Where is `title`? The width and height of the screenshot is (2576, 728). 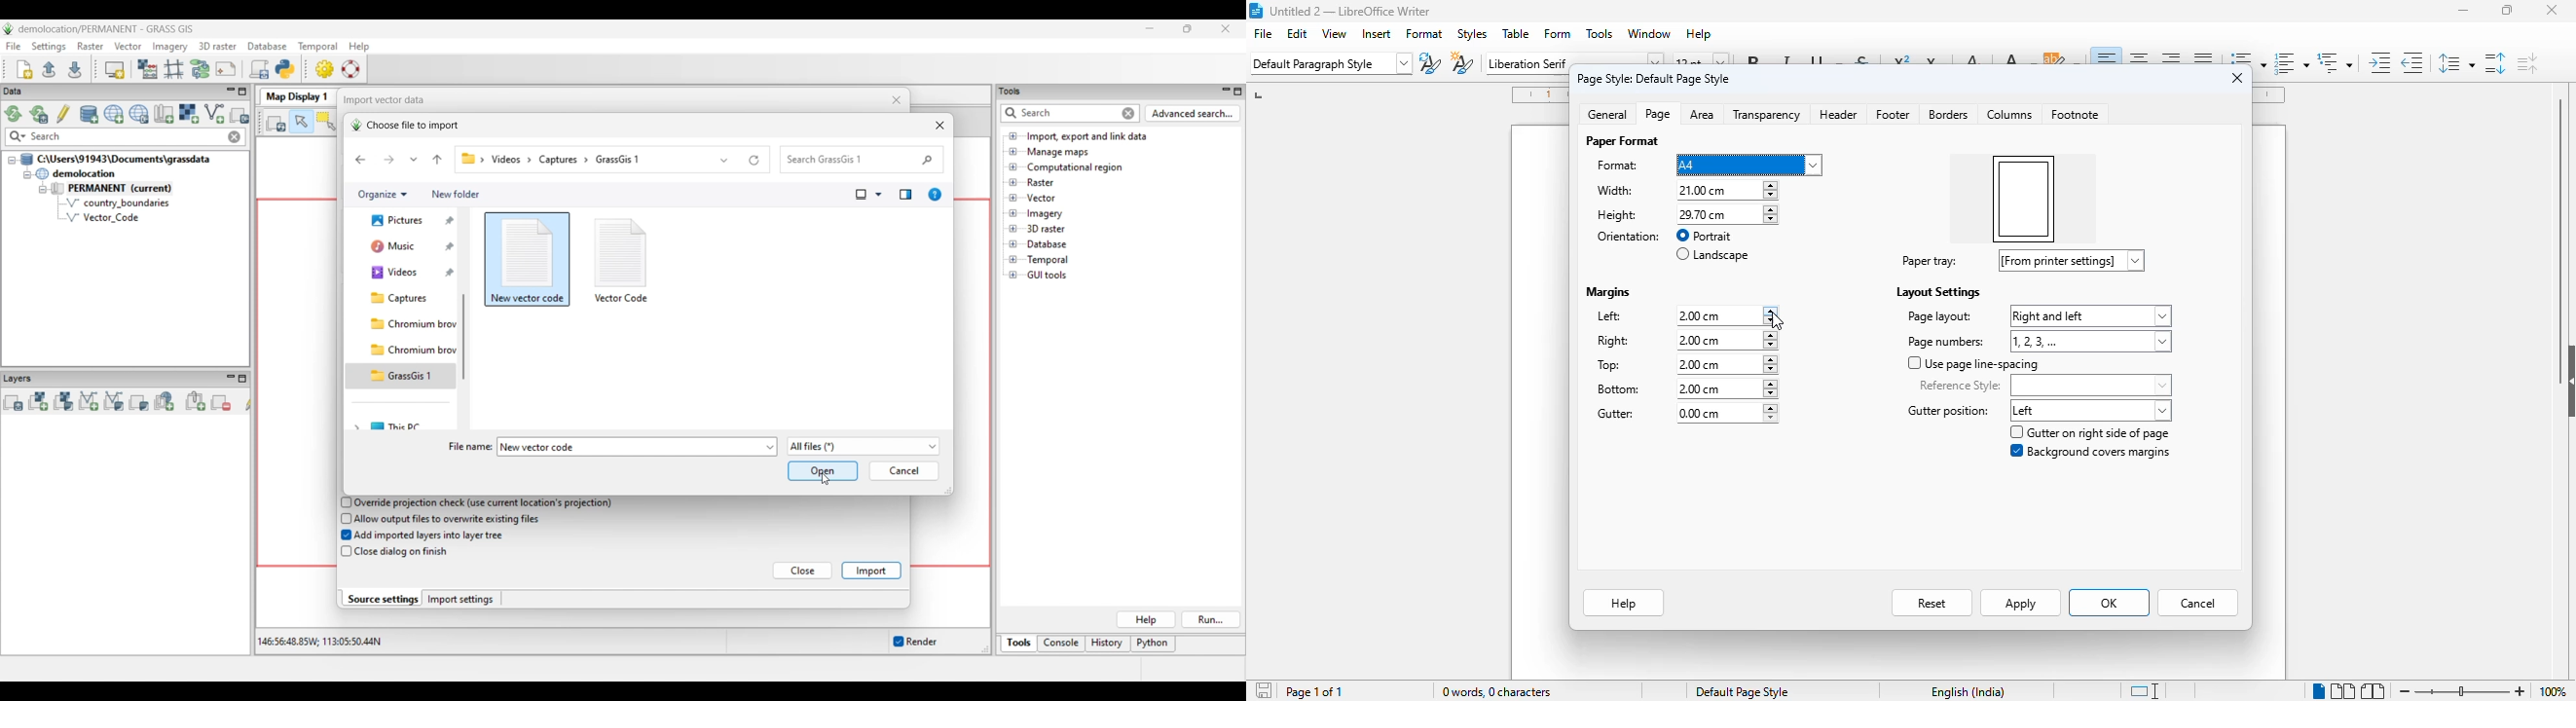
title is located at coordinates (1351, 11).